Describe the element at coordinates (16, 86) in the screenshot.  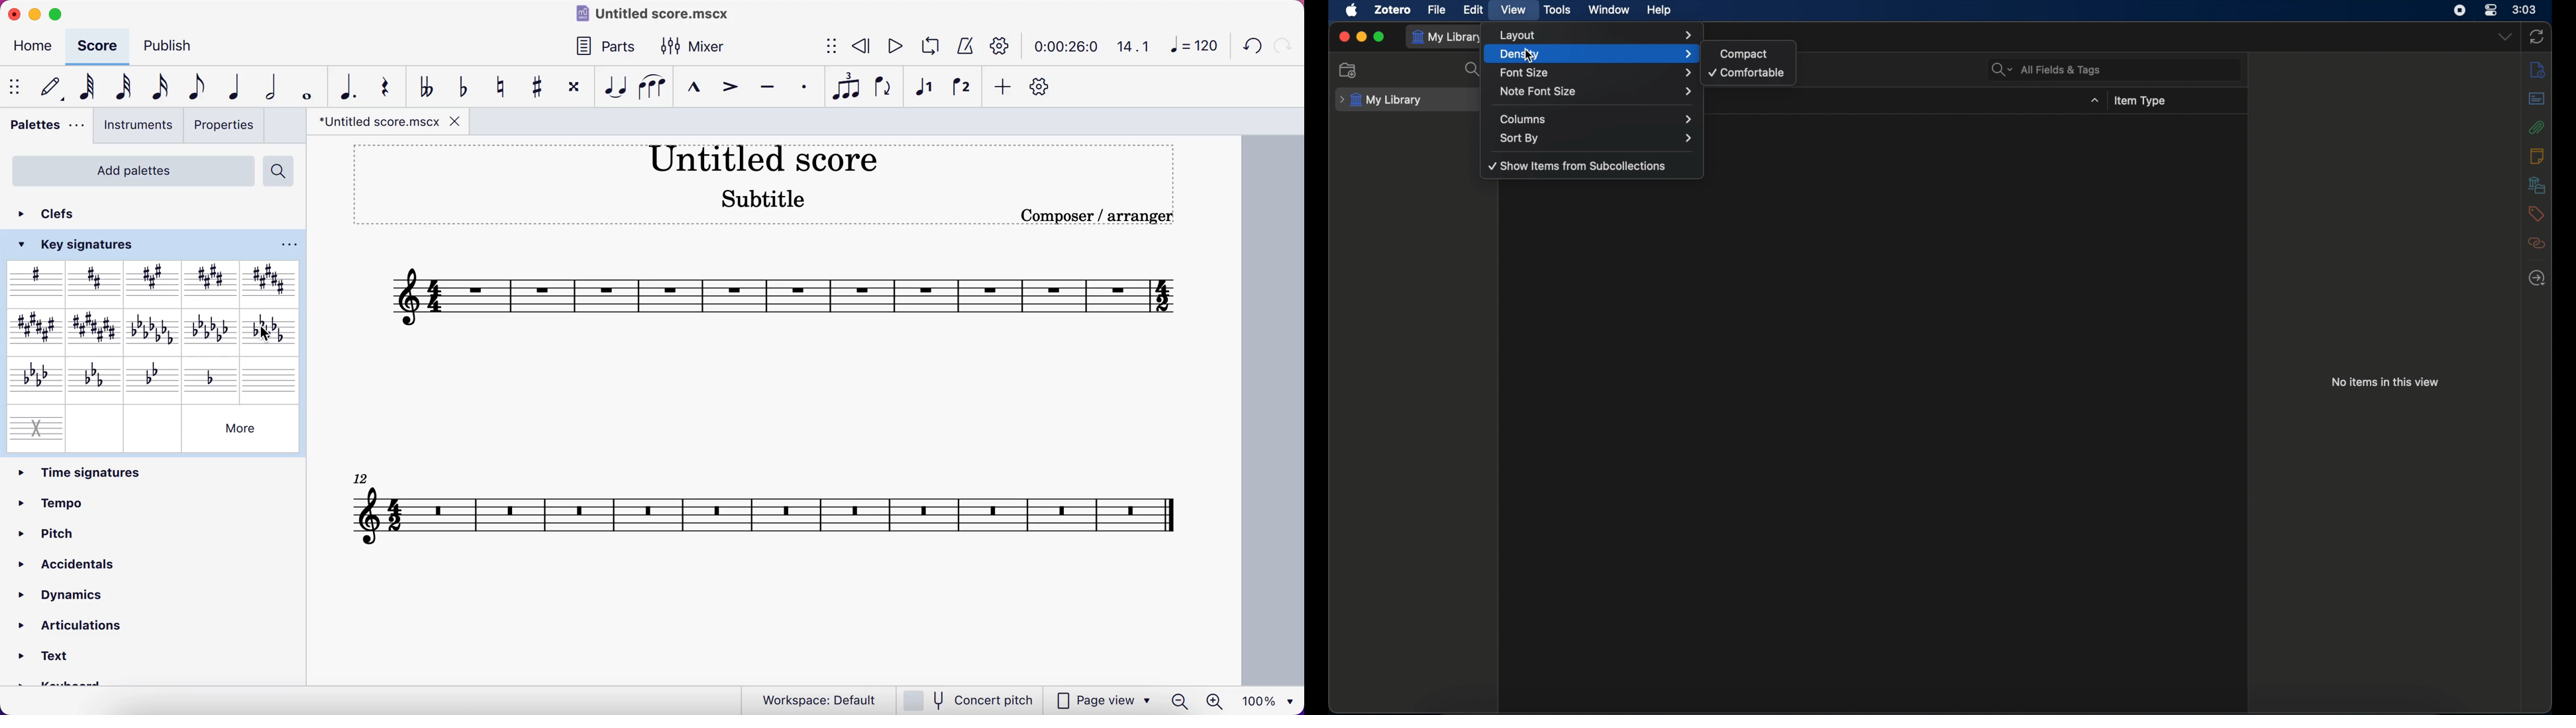
I see `show/hide` at that location.